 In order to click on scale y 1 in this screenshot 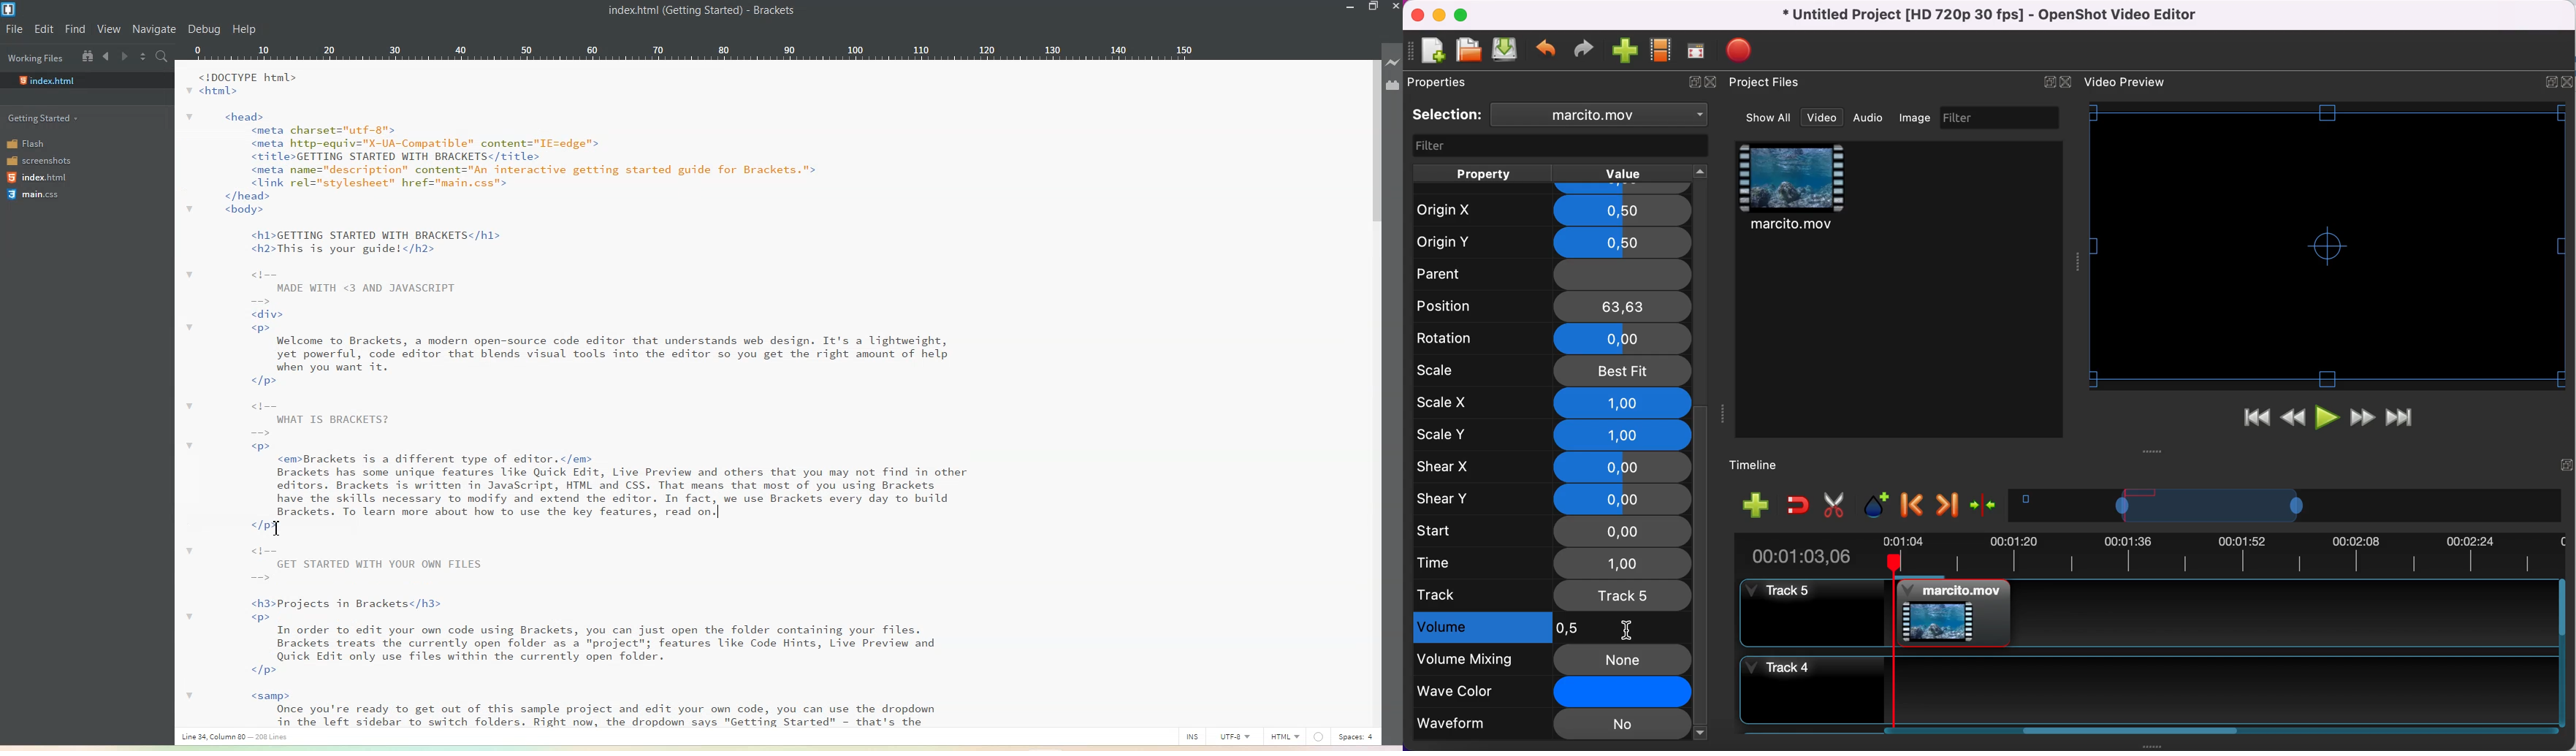, I will do `click(1557, 436)`.